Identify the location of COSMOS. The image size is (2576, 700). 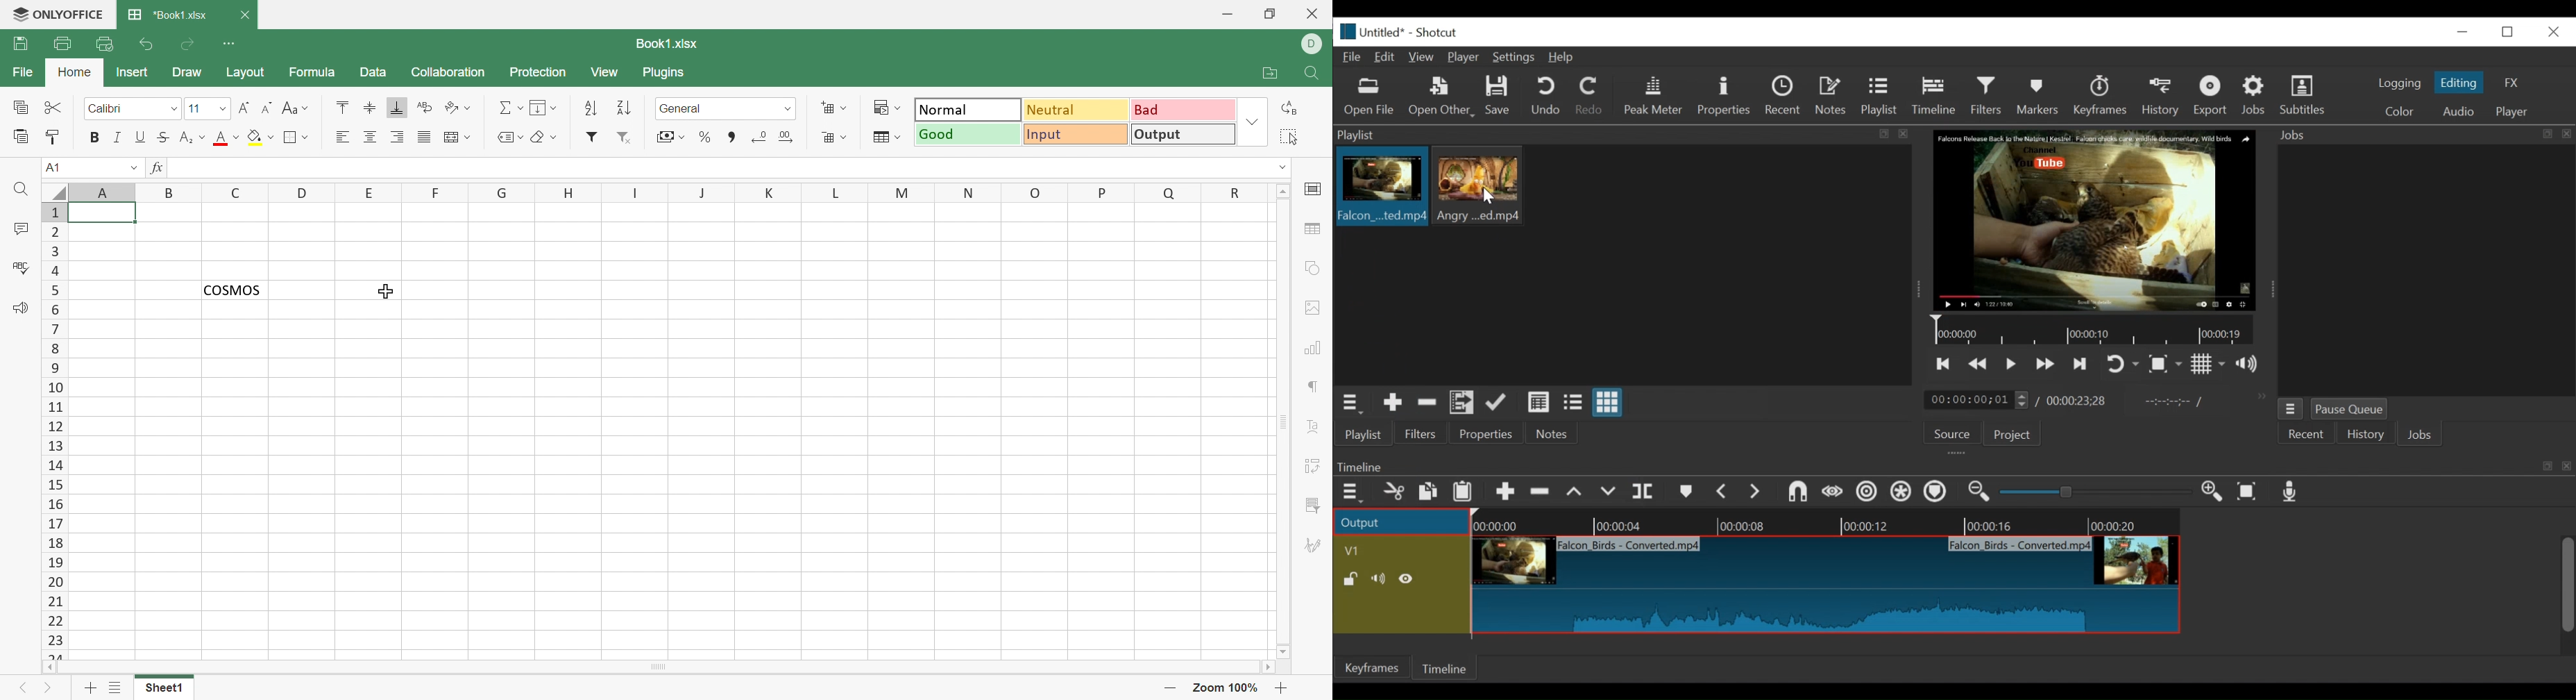
(232, 289).